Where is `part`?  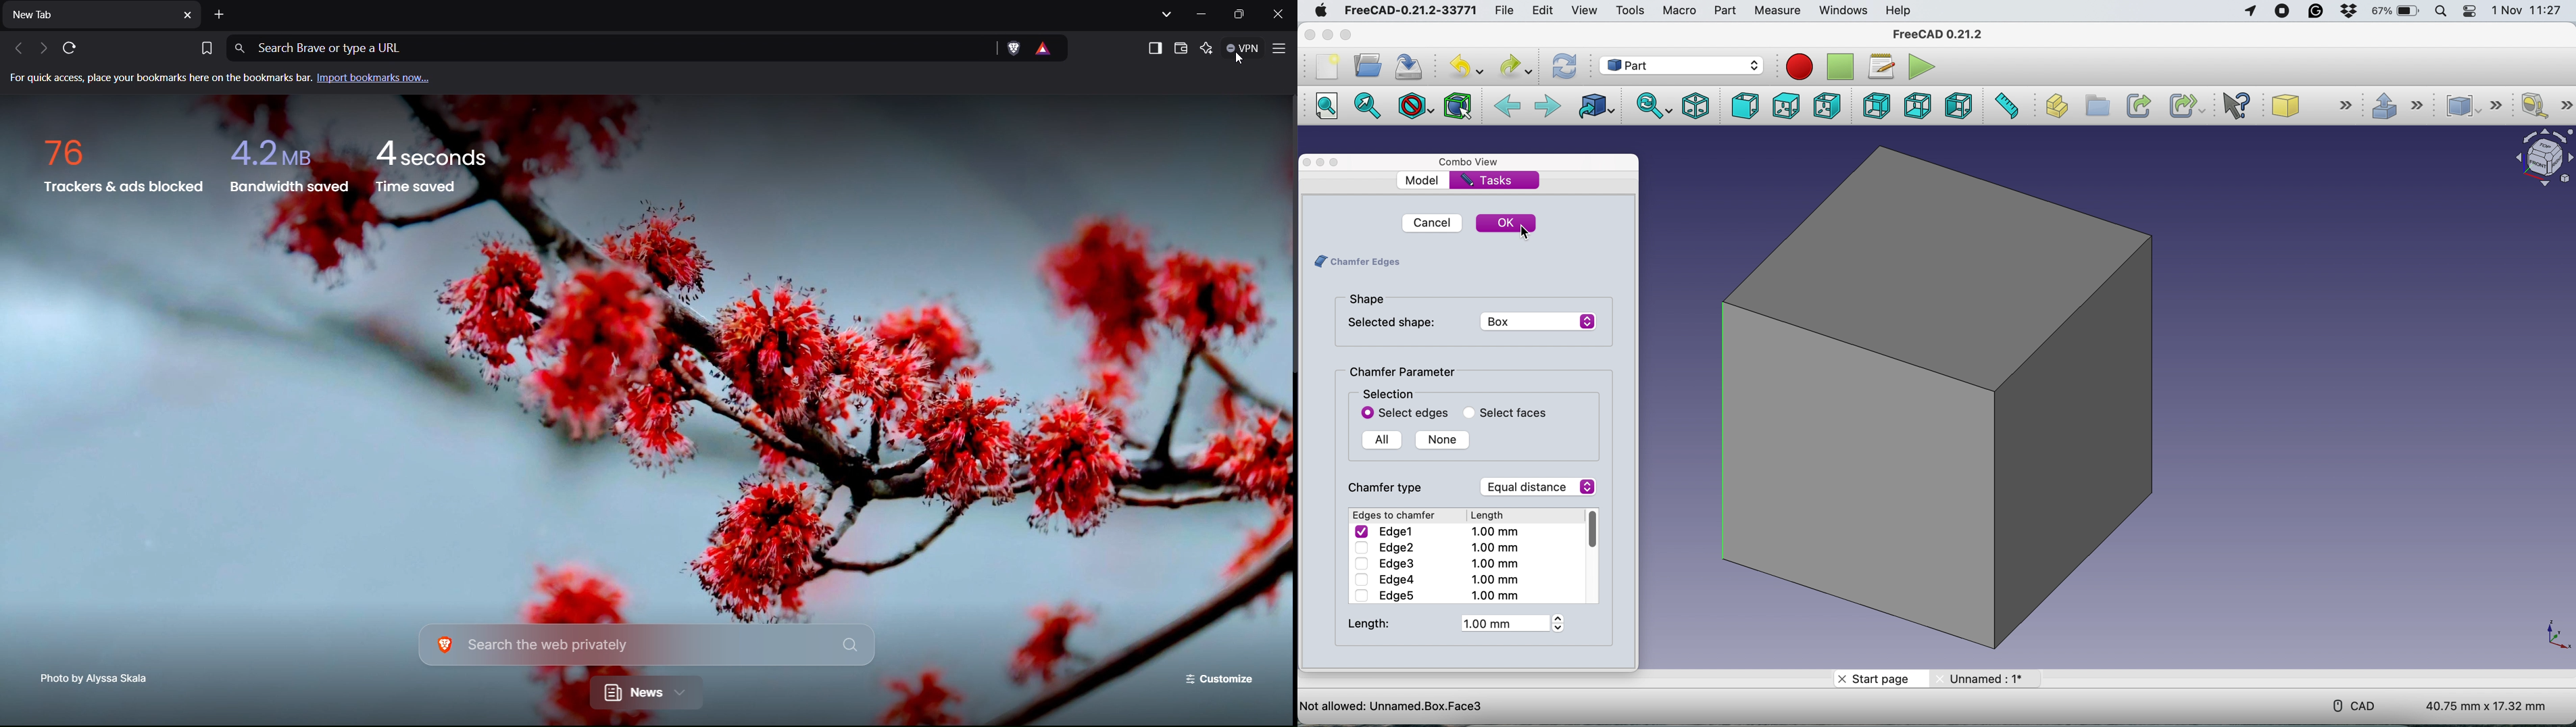
part is located at coordinates (1728, 9).